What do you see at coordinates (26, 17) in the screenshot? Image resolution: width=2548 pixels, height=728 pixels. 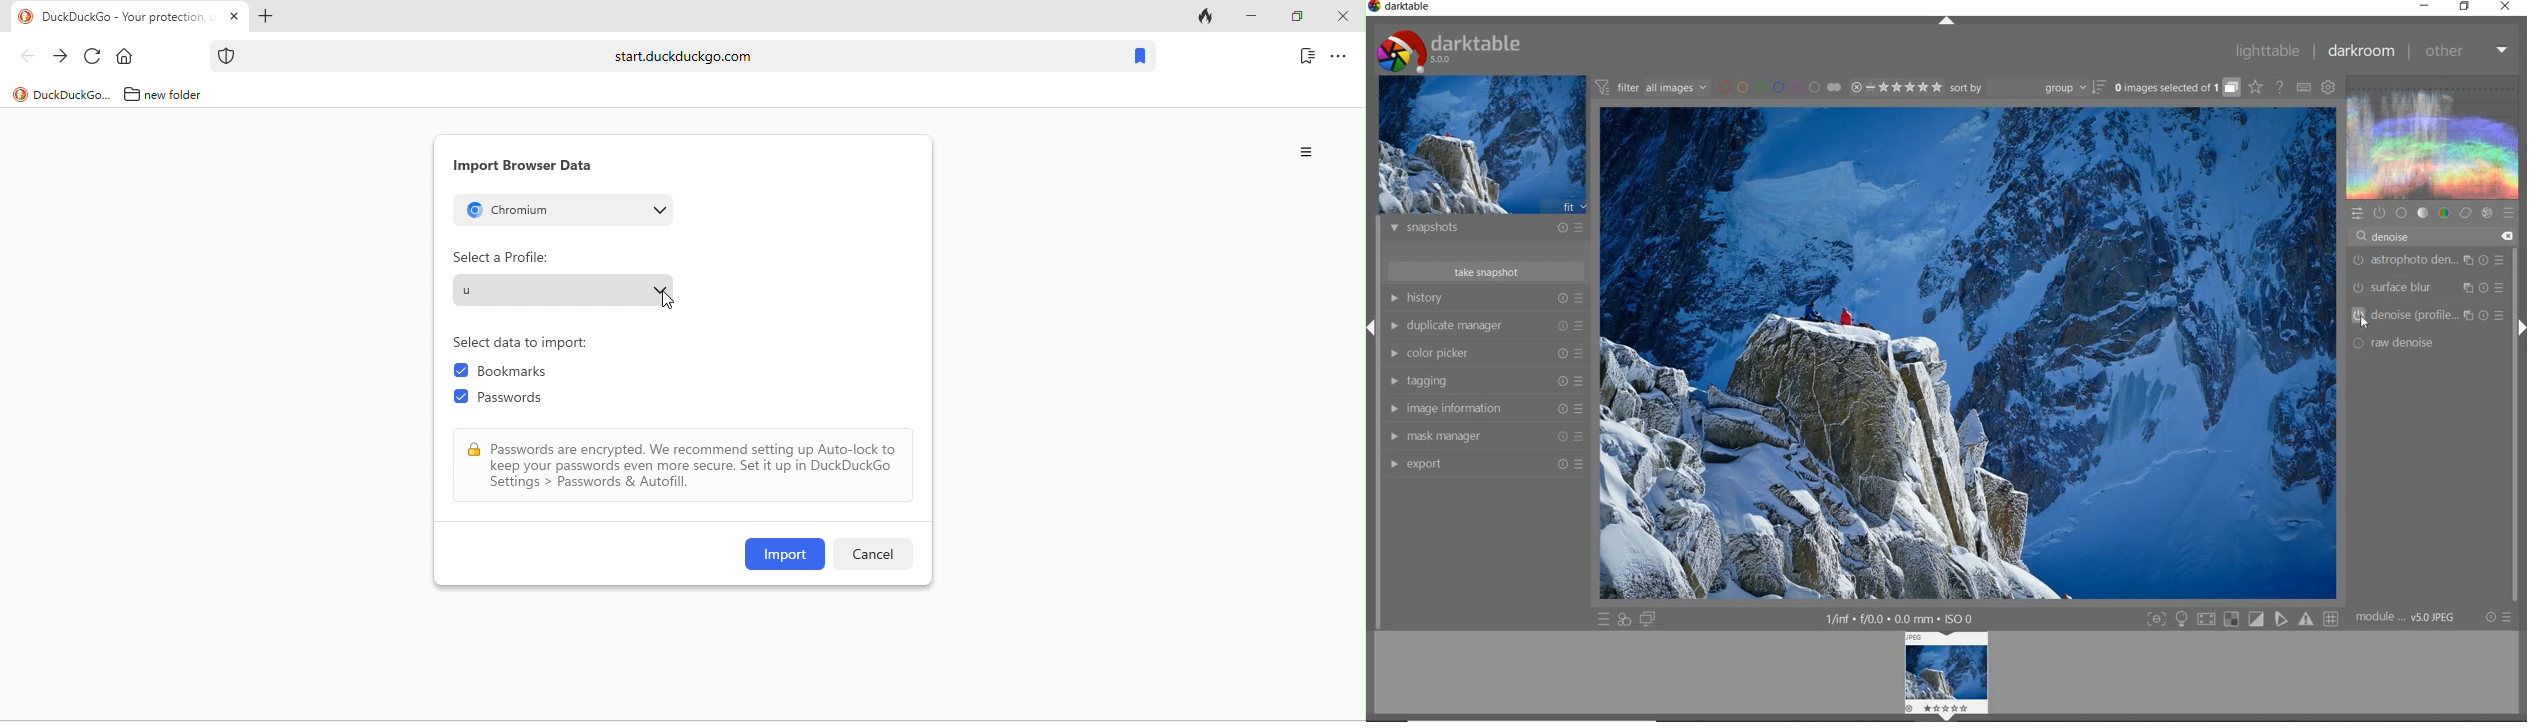 I see `icon` at bounding box center [26, 17].